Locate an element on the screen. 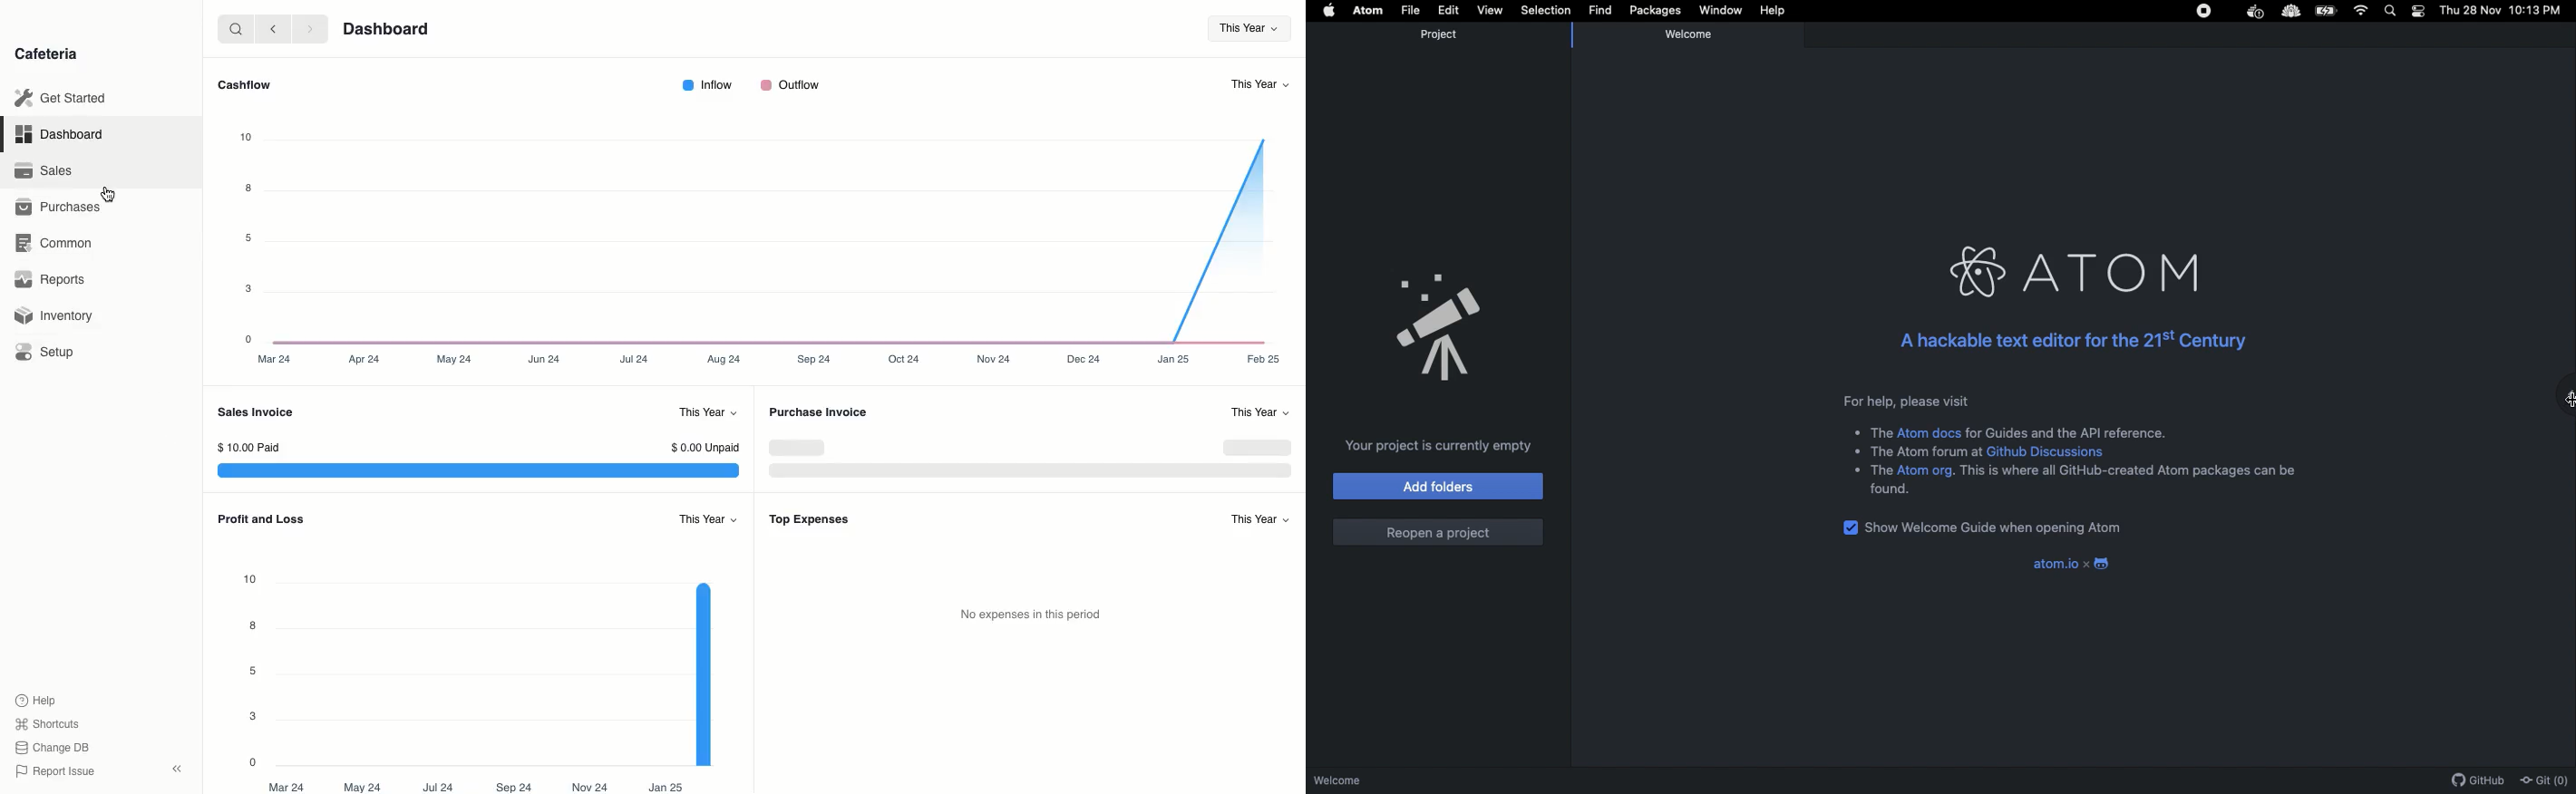 The height and width of the screenshot is (812, 2576). Purchases is located at coordinates (63, 208).